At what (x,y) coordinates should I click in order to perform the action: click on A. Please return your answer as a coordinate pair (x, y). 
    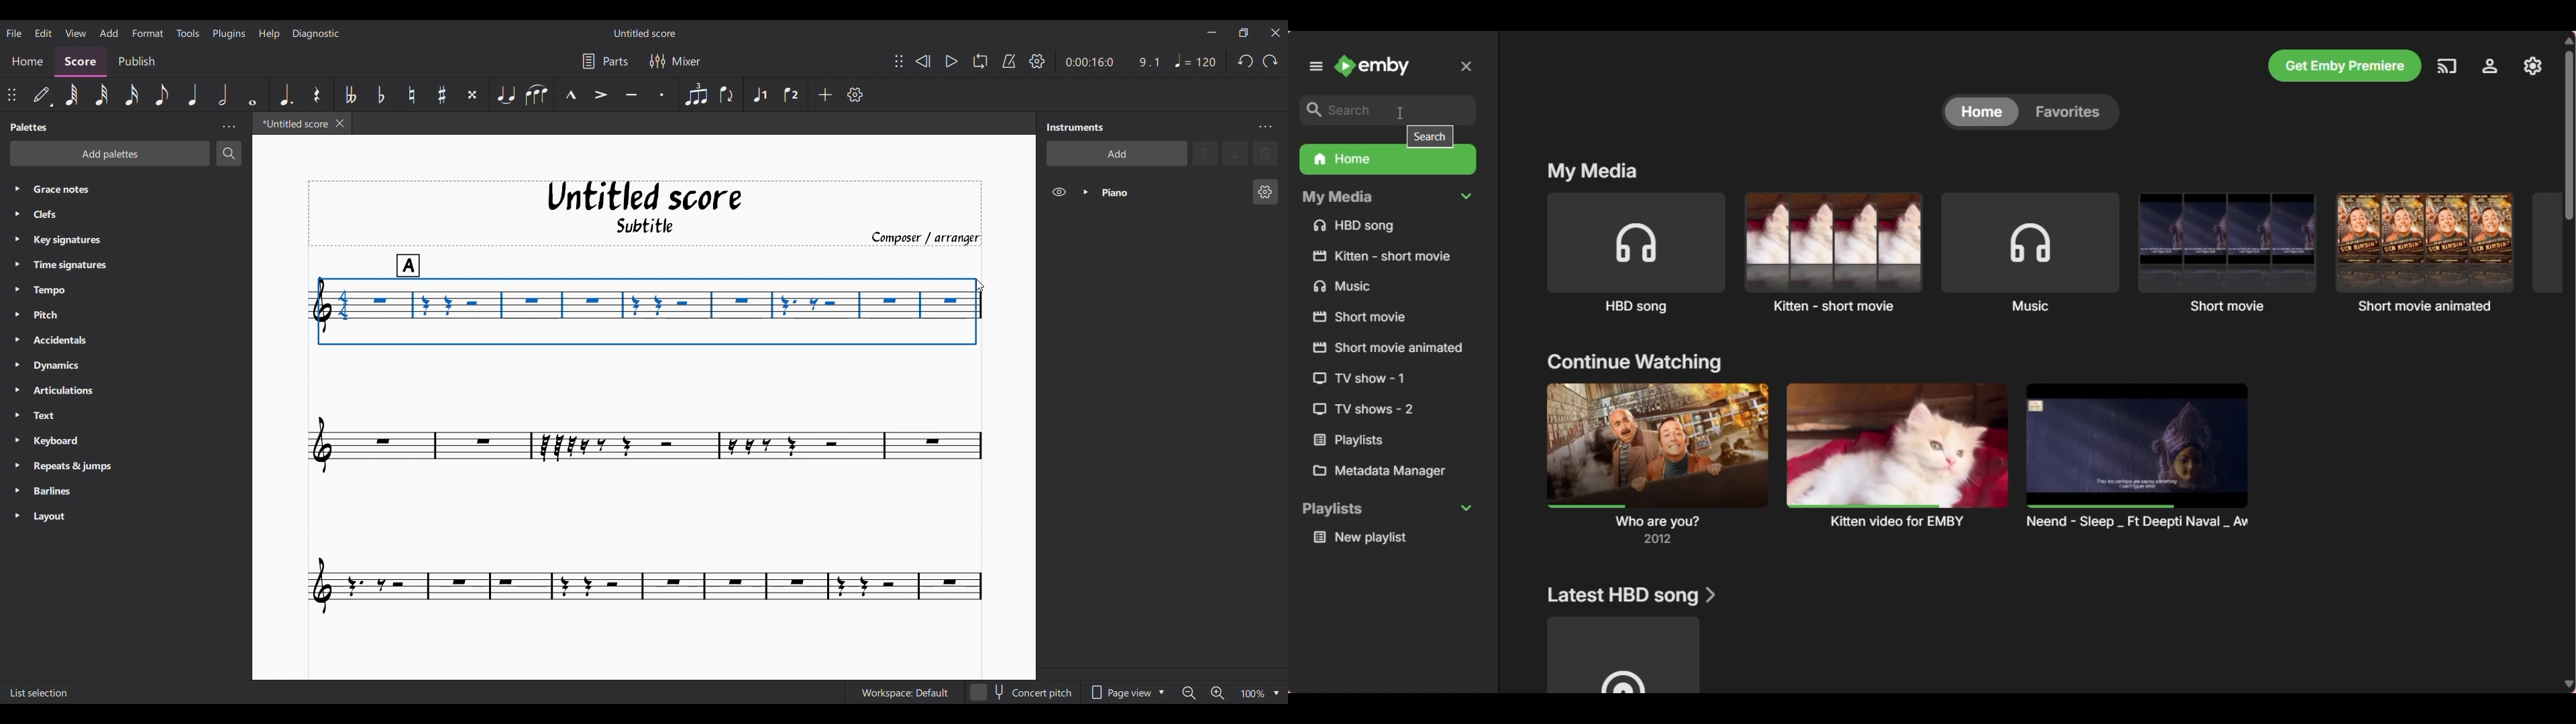
    Looking at the image, I should click on (410, 261).